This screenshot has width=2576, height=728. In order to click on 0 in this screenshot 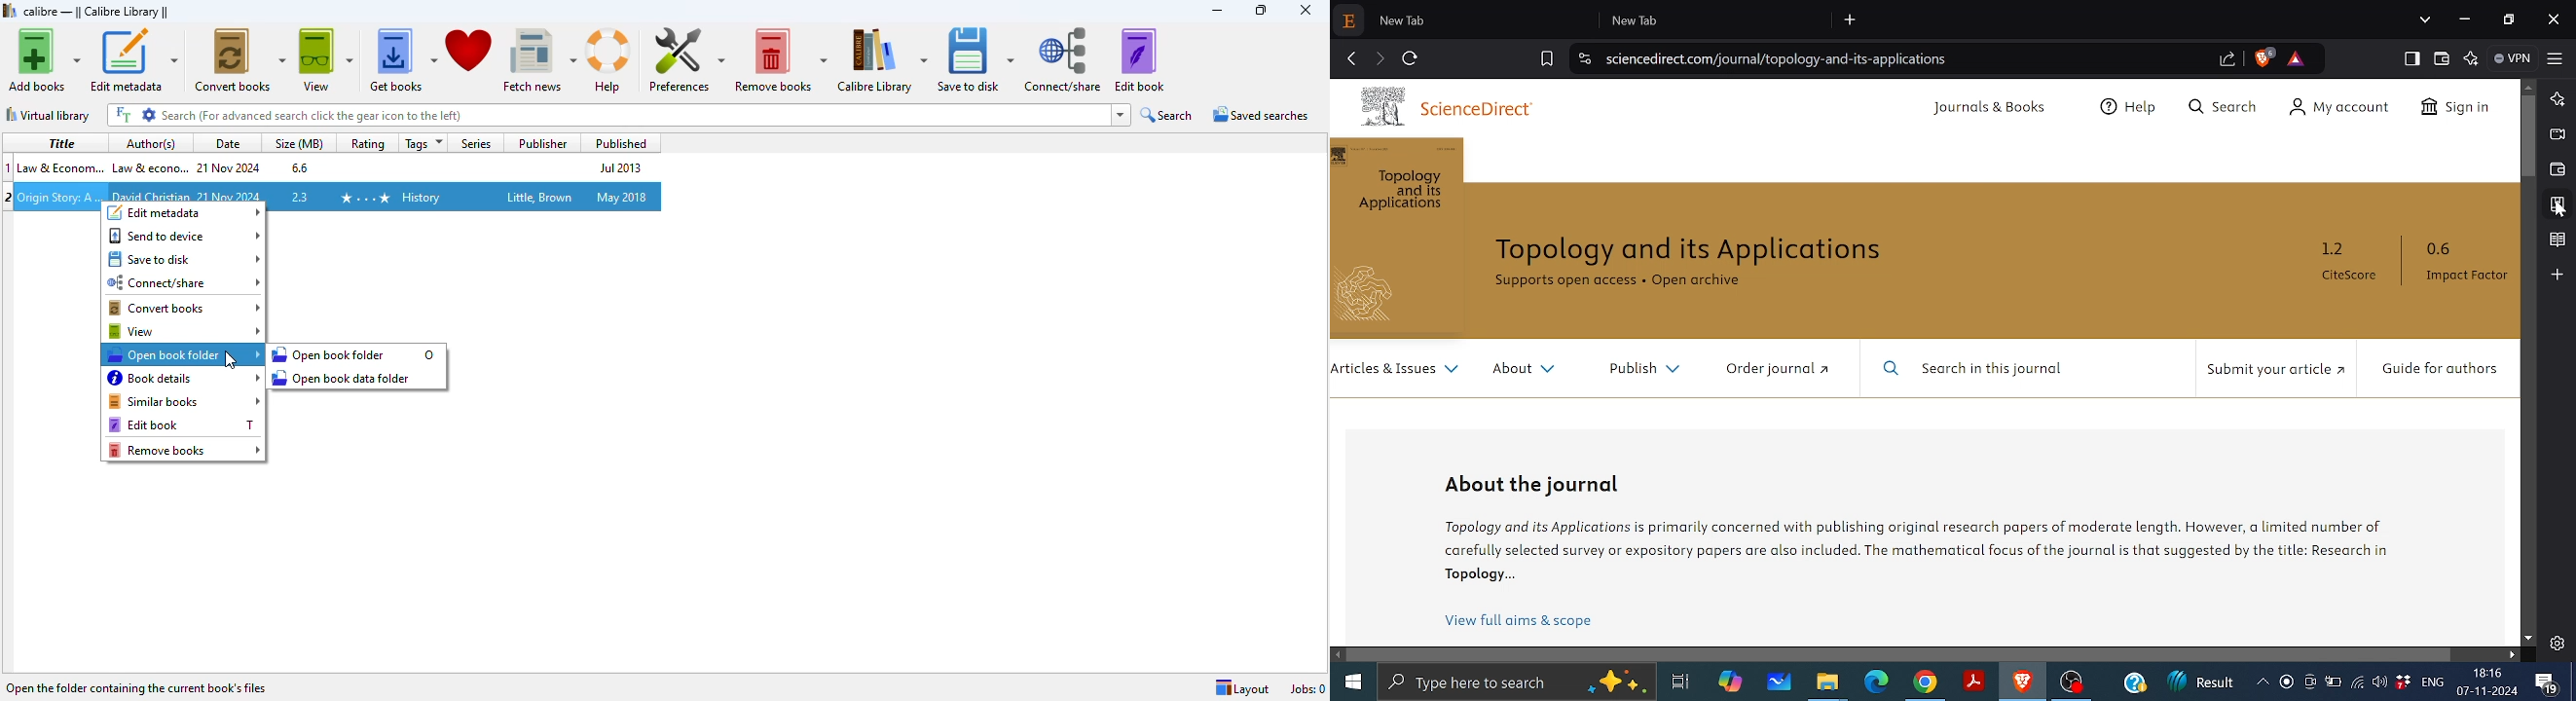, I will do `click(429, 354)`.